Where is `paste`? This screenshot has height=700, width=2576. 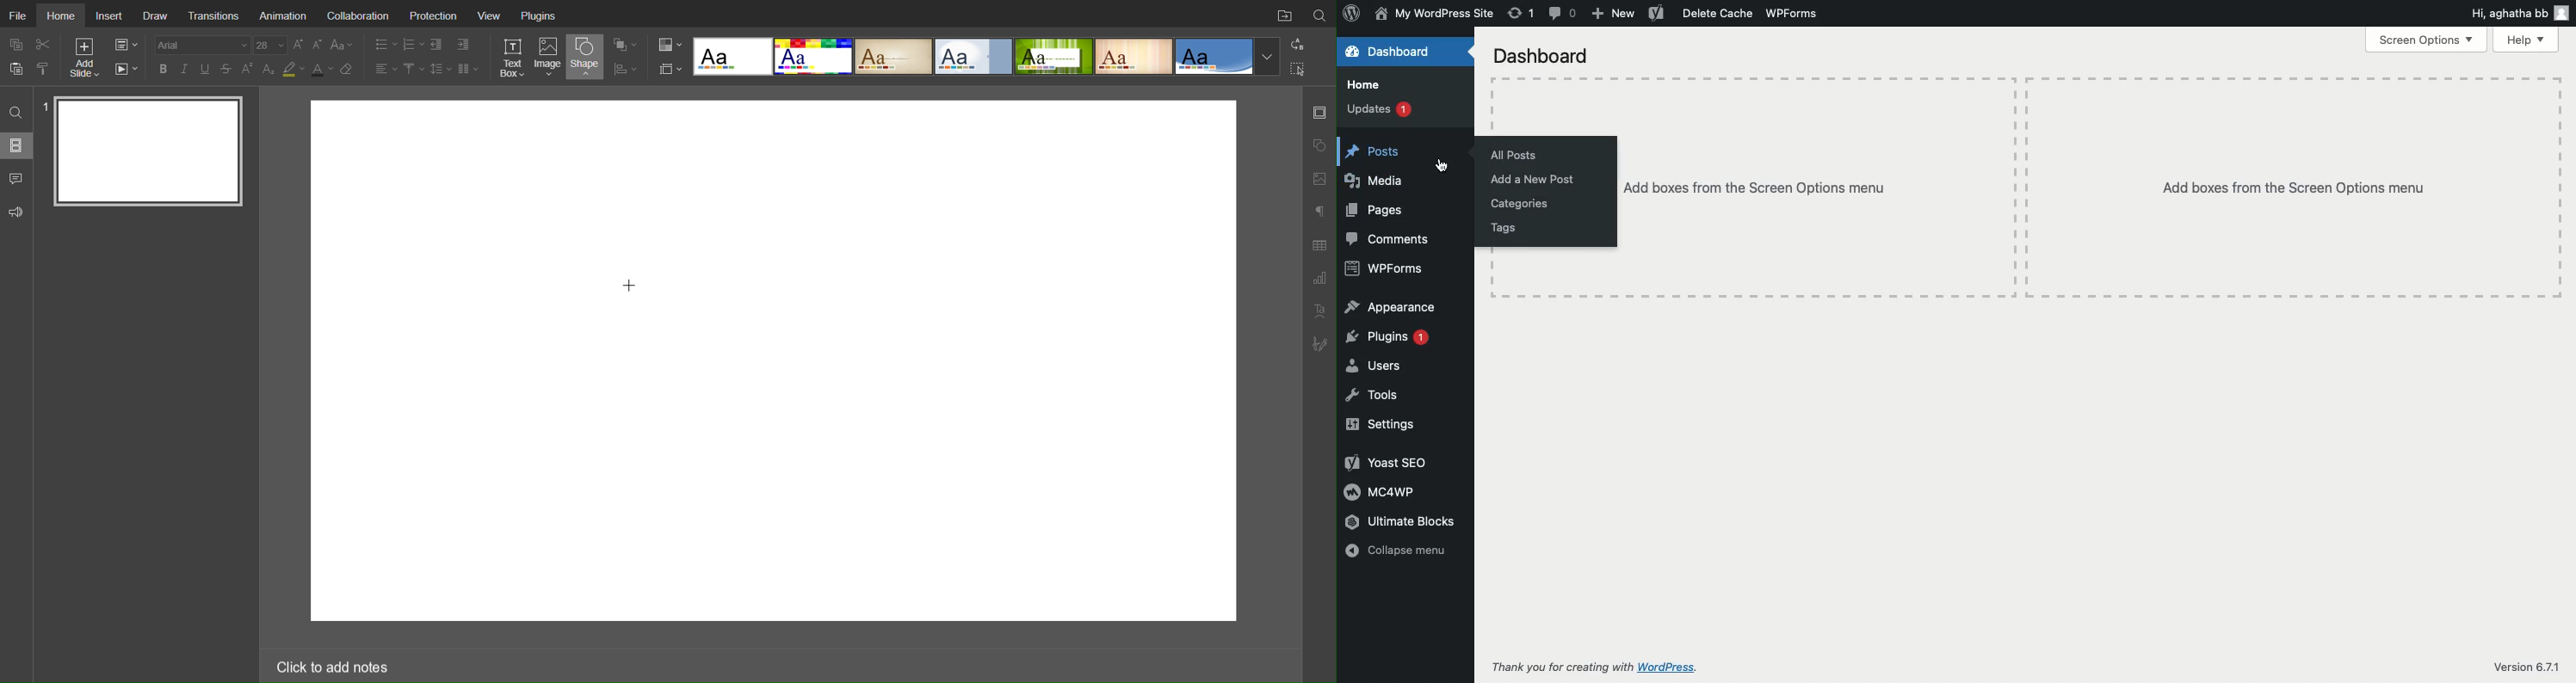
paste is located at coordinates (18, 68).